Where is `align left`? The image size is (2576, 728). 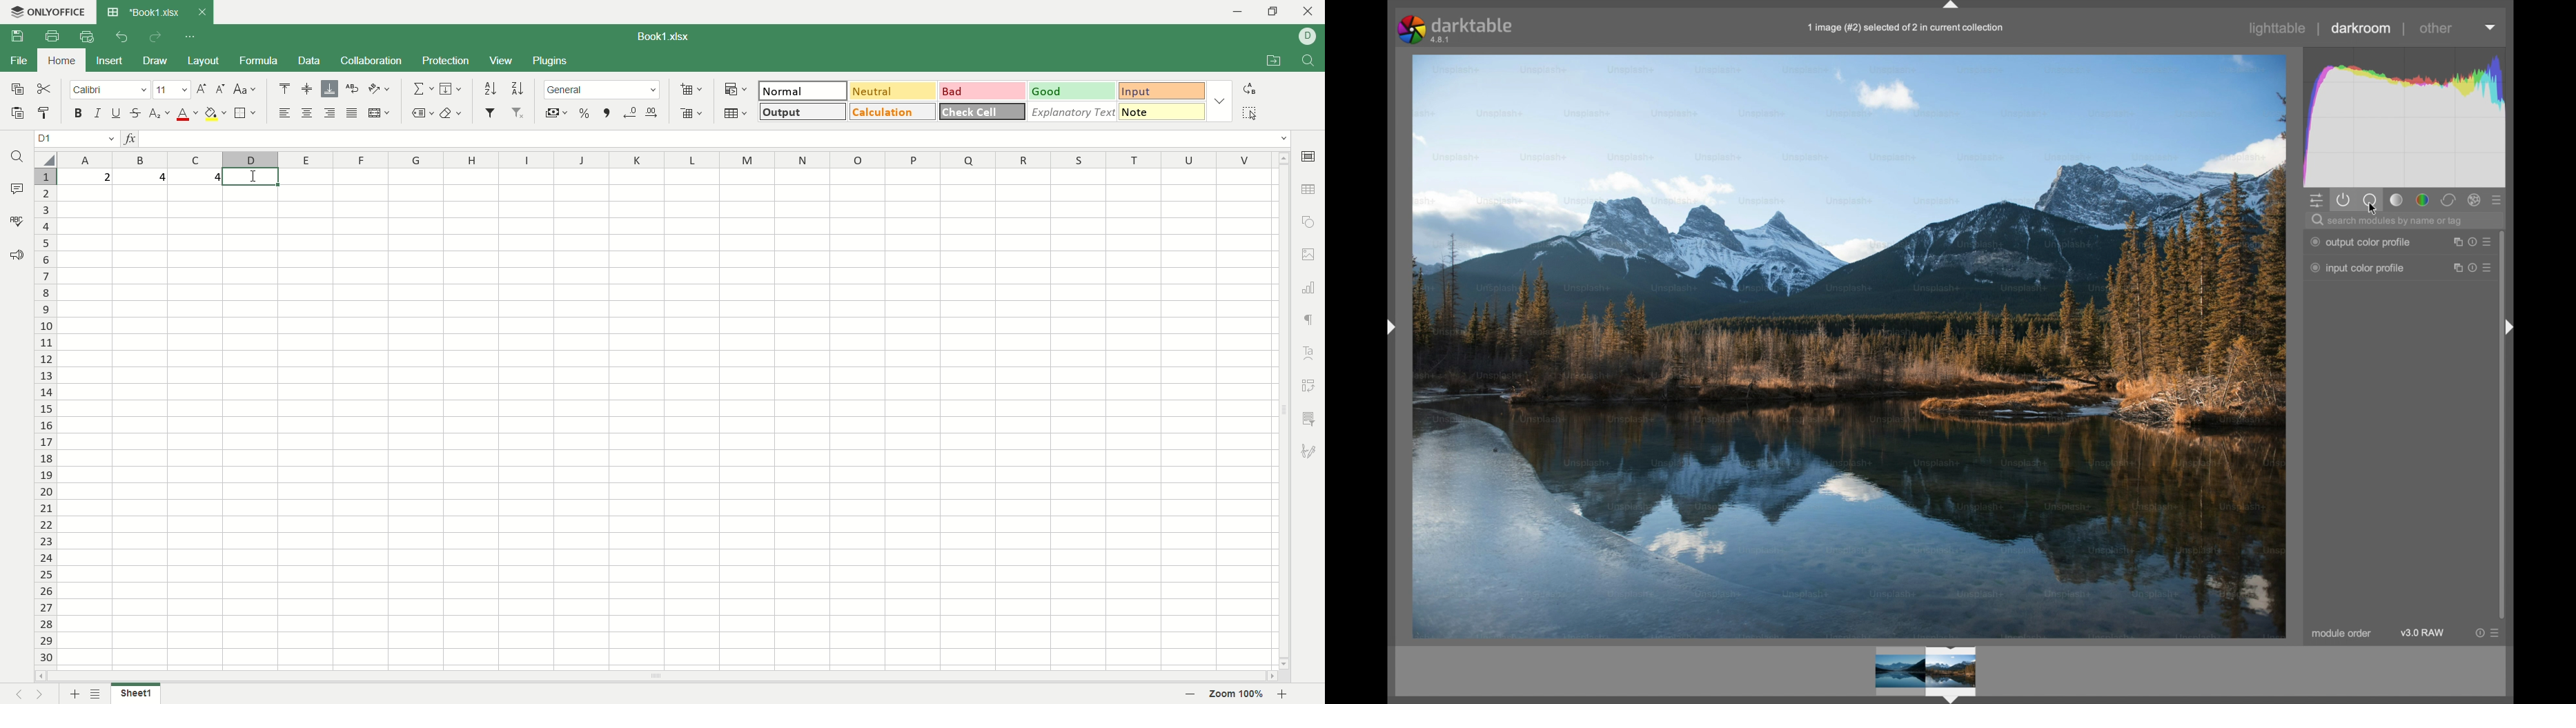 align left is located at coordinates (283, 112).